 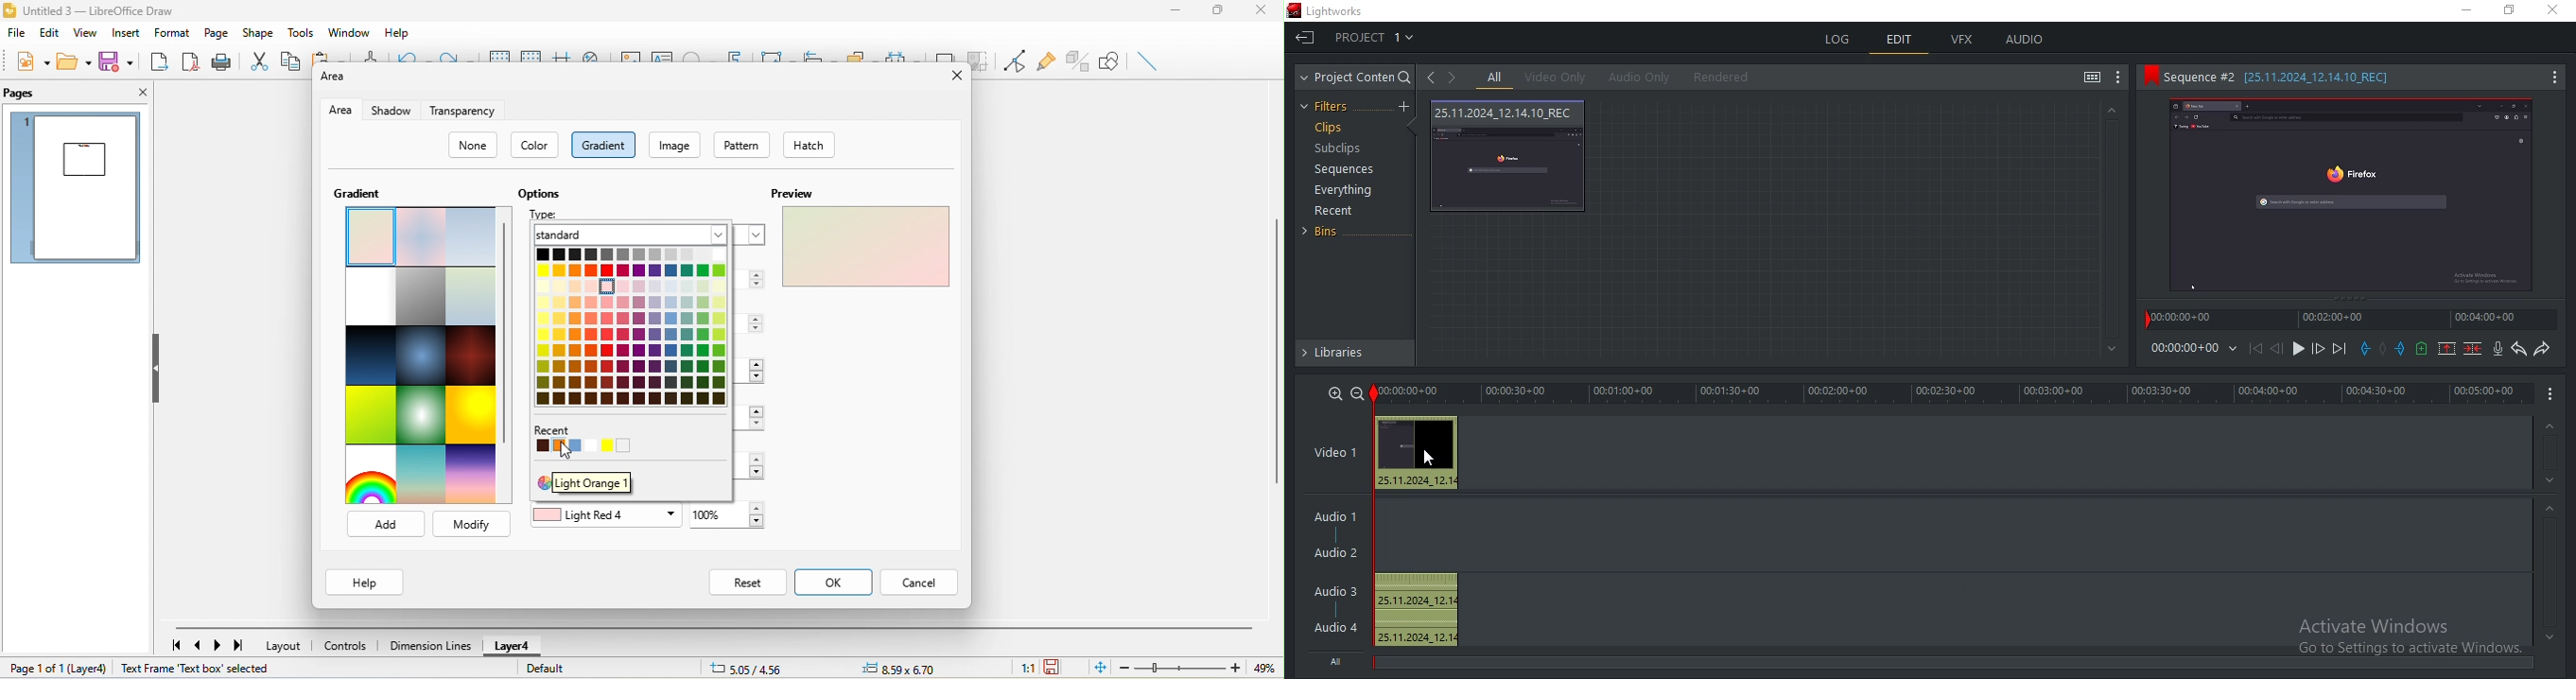 What do you see at coordinates (200, 646) in the screenshot?
I see `previous page` at bounding box center [200, 646].